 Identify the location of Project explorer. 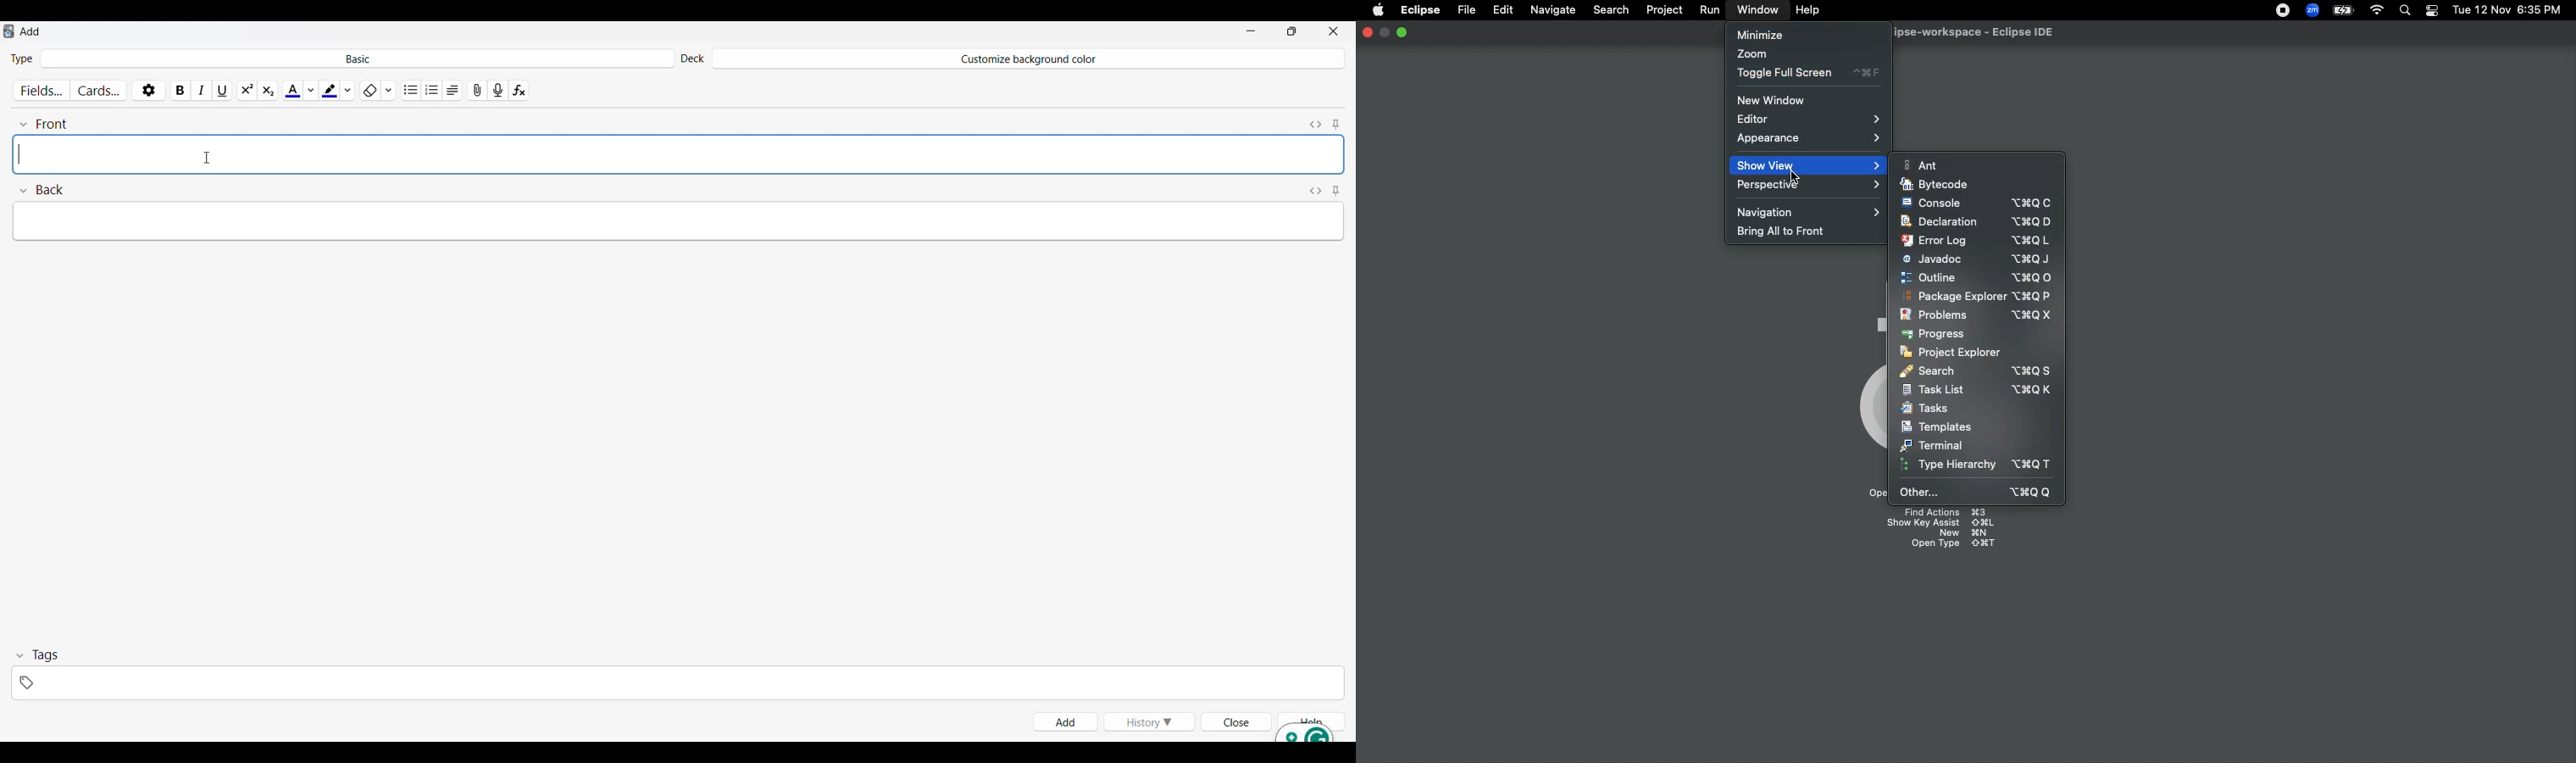
(1951, 352).